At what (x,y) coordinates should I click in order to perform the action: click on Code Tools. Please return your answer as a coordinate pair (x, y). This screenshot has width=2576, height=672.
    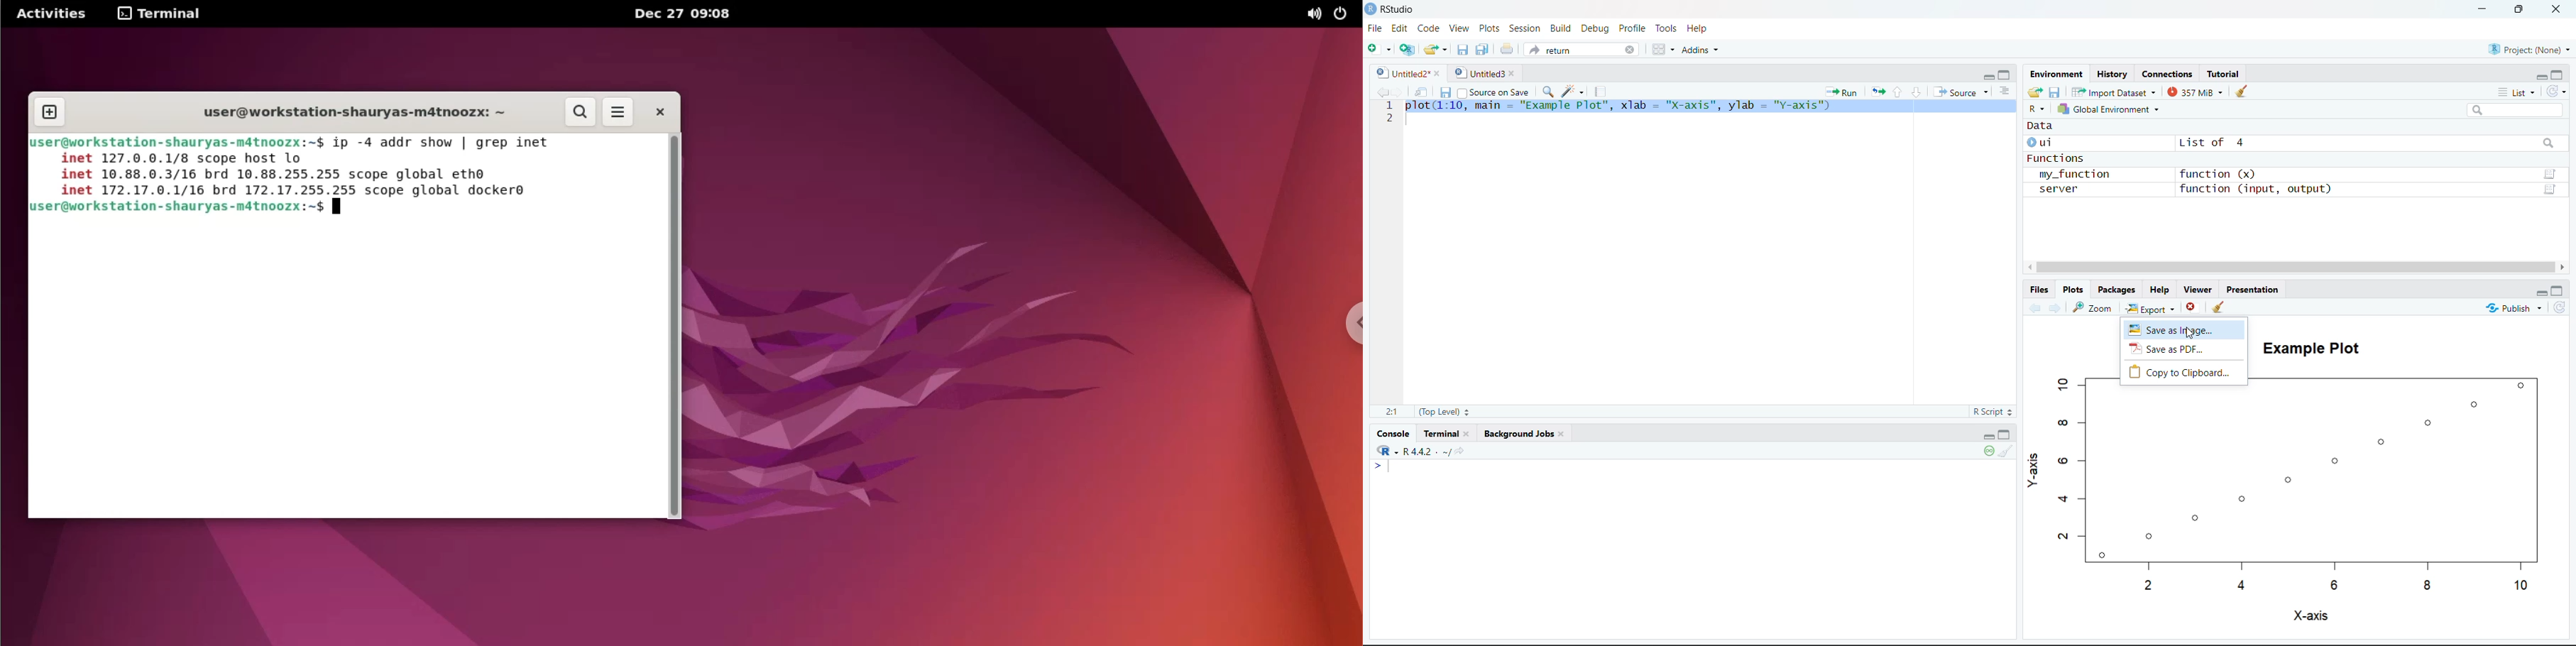
    Looking at the image, I should click on (1573, 90).